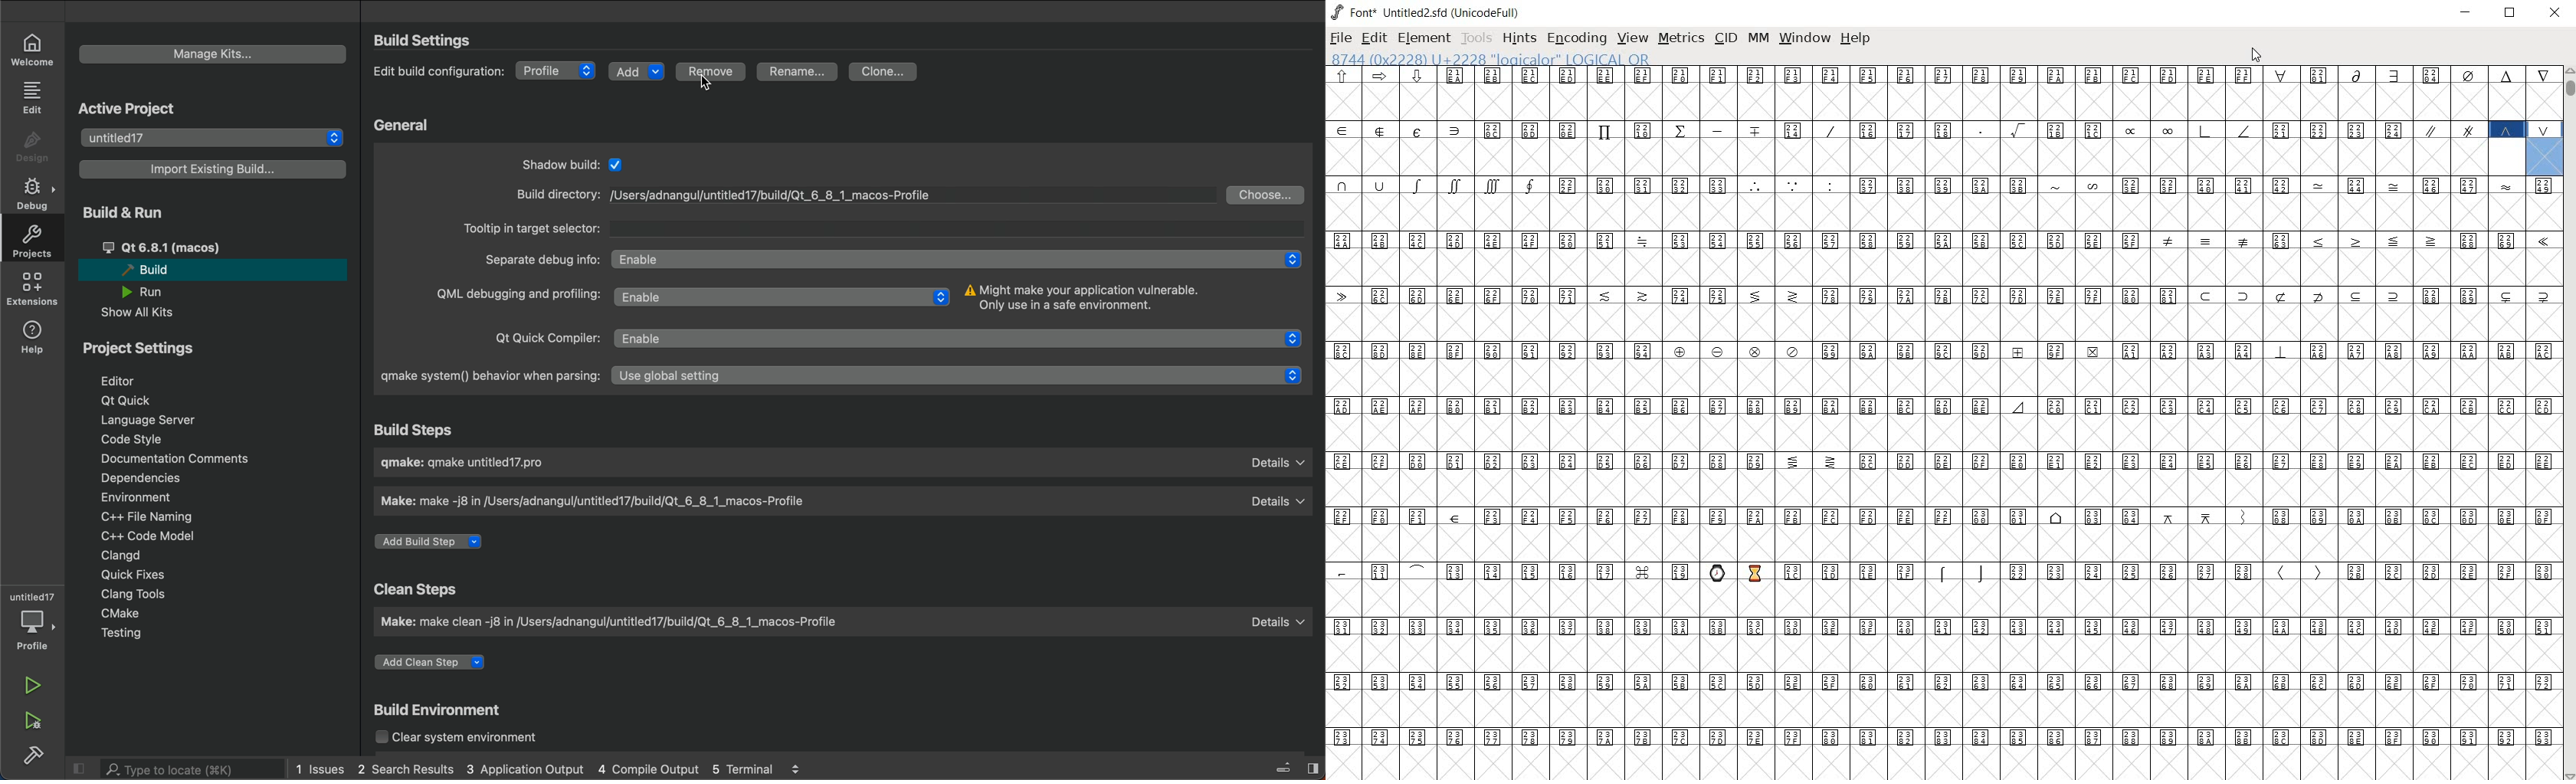 Image resolution: width=2576 pixels, height=784 pixels. I want to click on build and run, so click(214, 215).